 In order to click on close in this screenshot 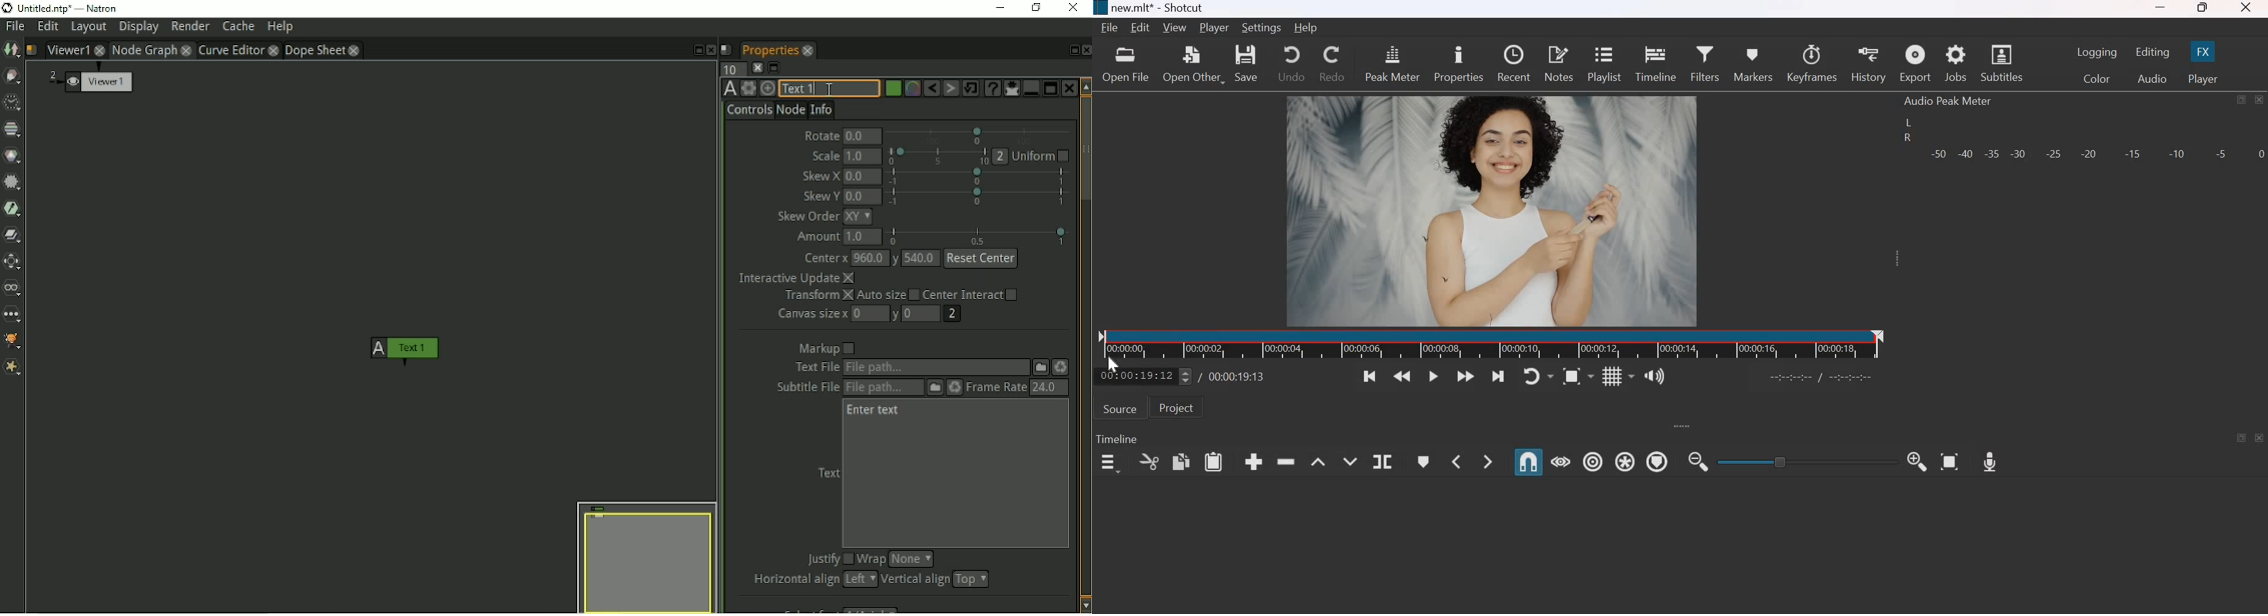, I will do `click(2261, 438)`.